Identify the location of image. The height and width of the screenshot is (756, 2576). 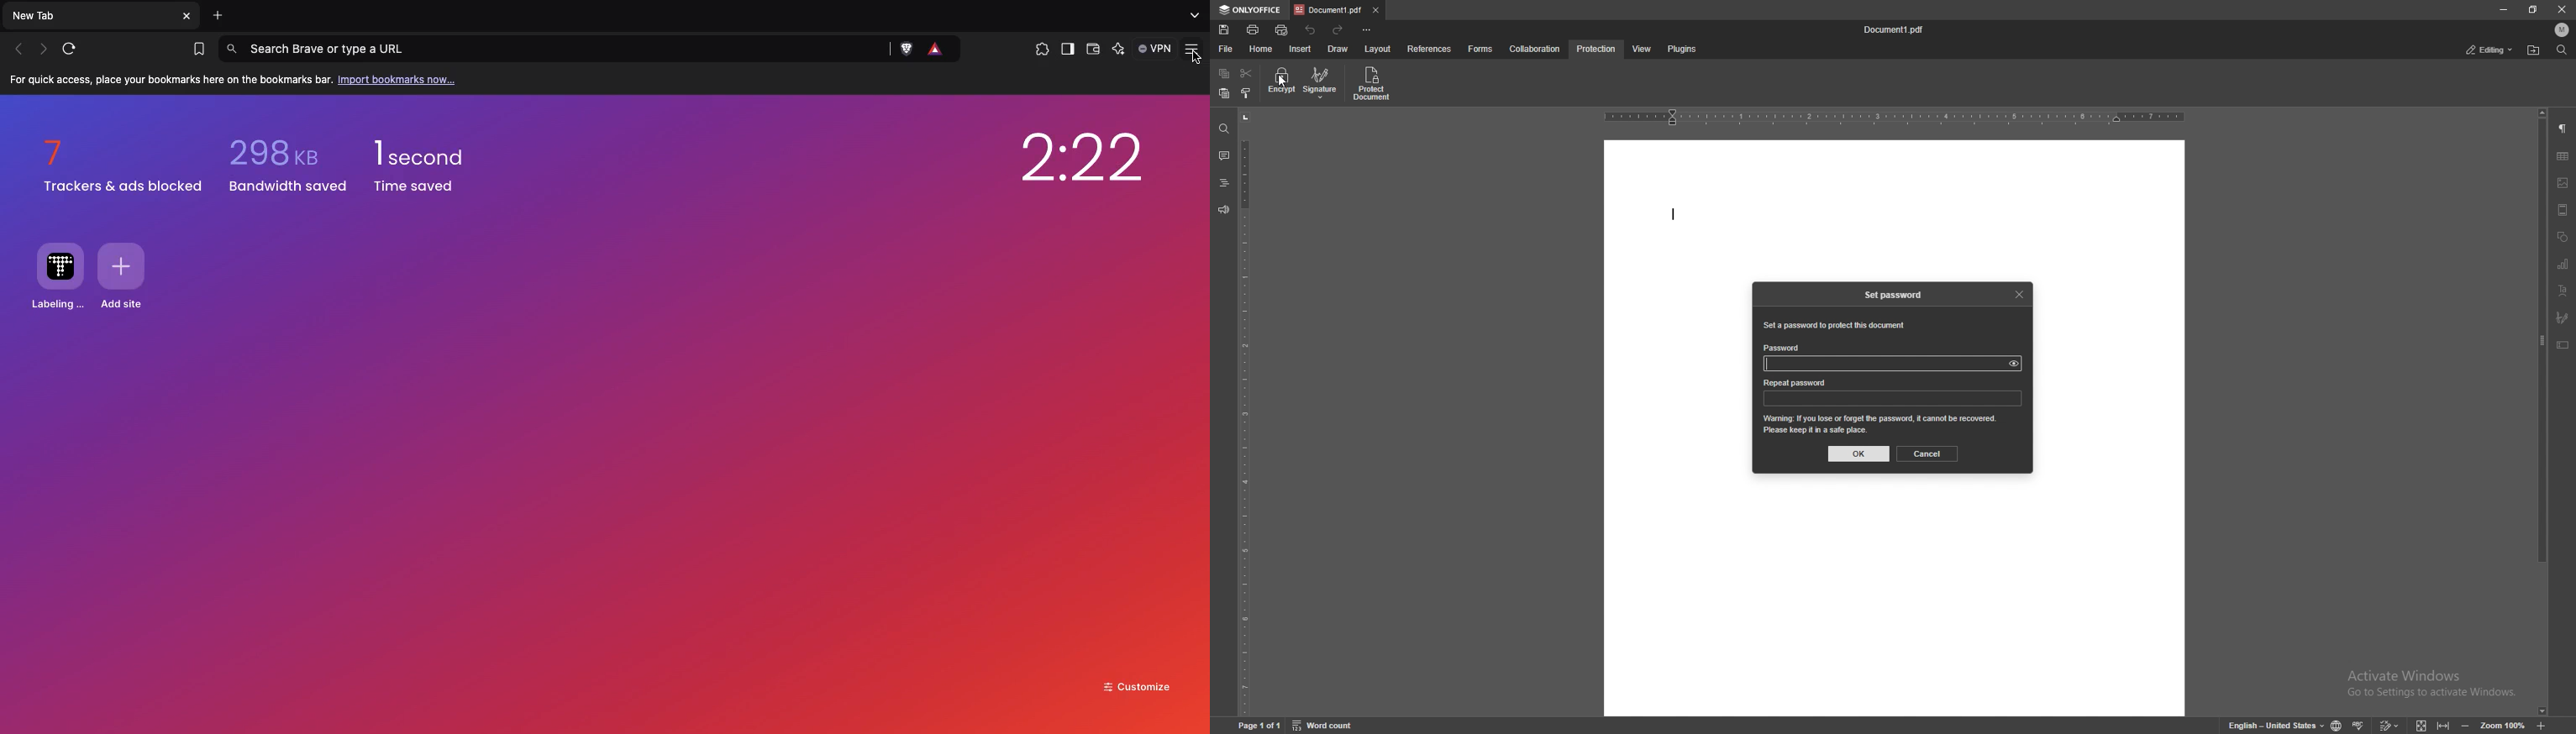
(2563, 183).